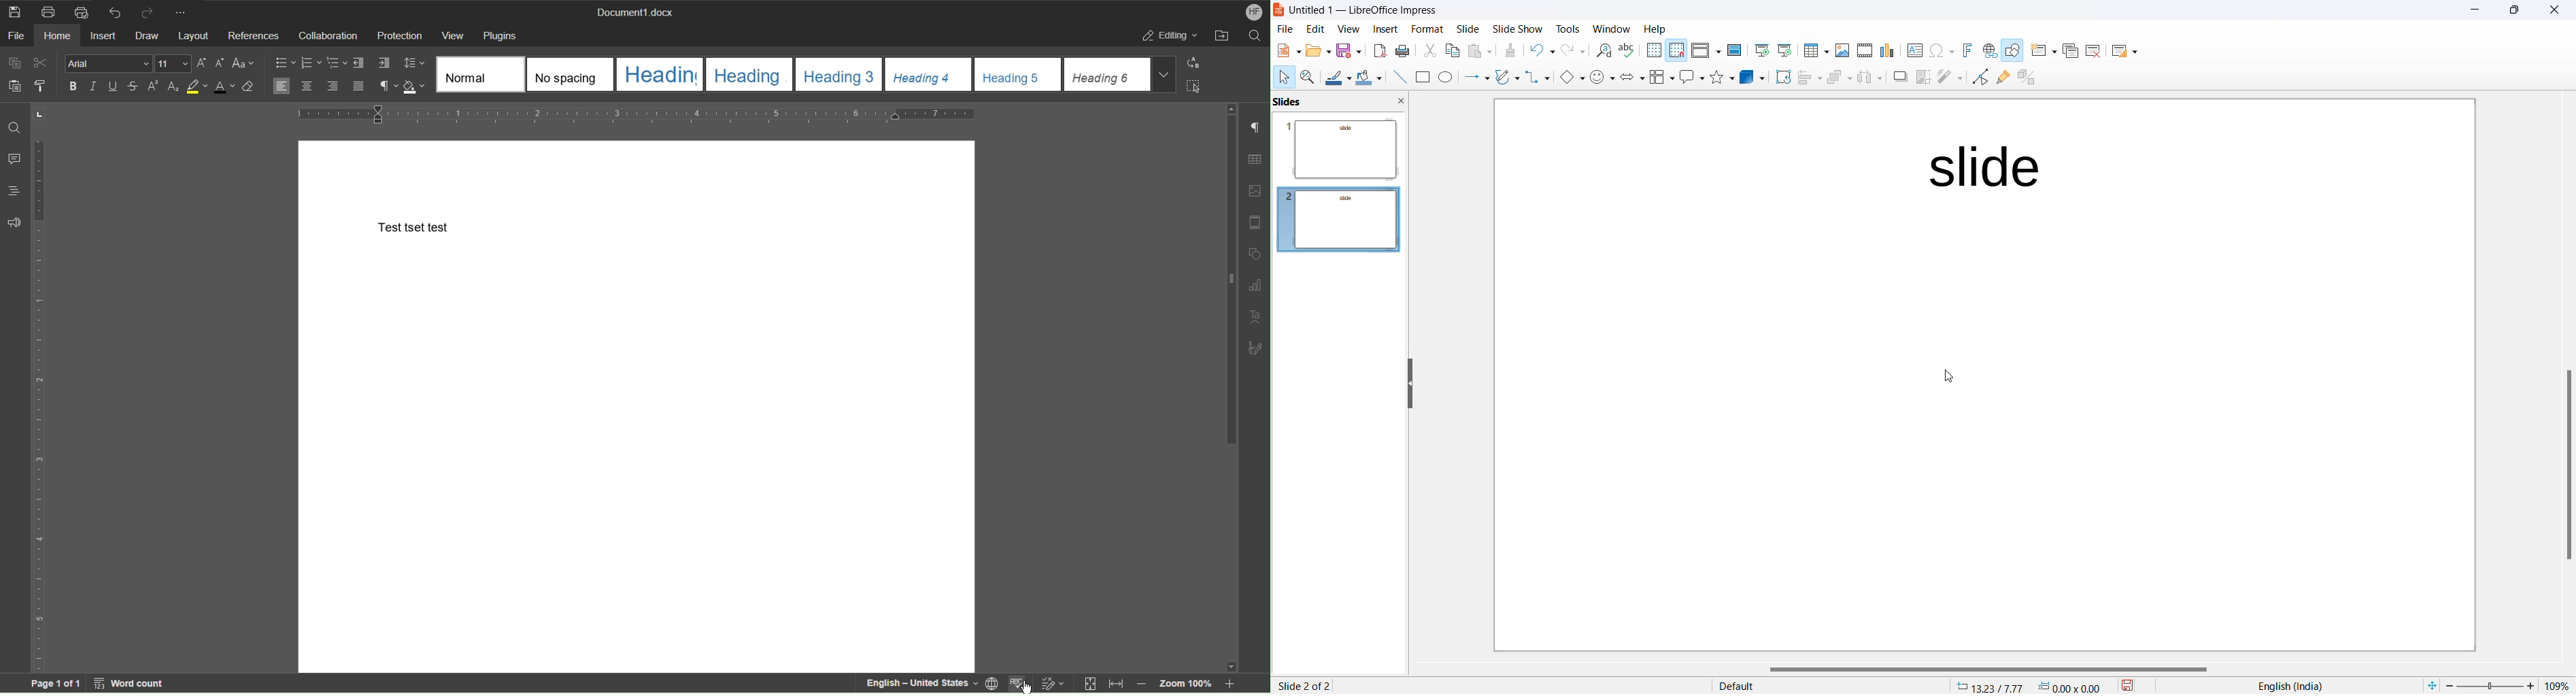 This screenshot has height=700, width=2576. Describe the element at coordinates (916, 683) in the screenshot. I see `English - United States` at that location.